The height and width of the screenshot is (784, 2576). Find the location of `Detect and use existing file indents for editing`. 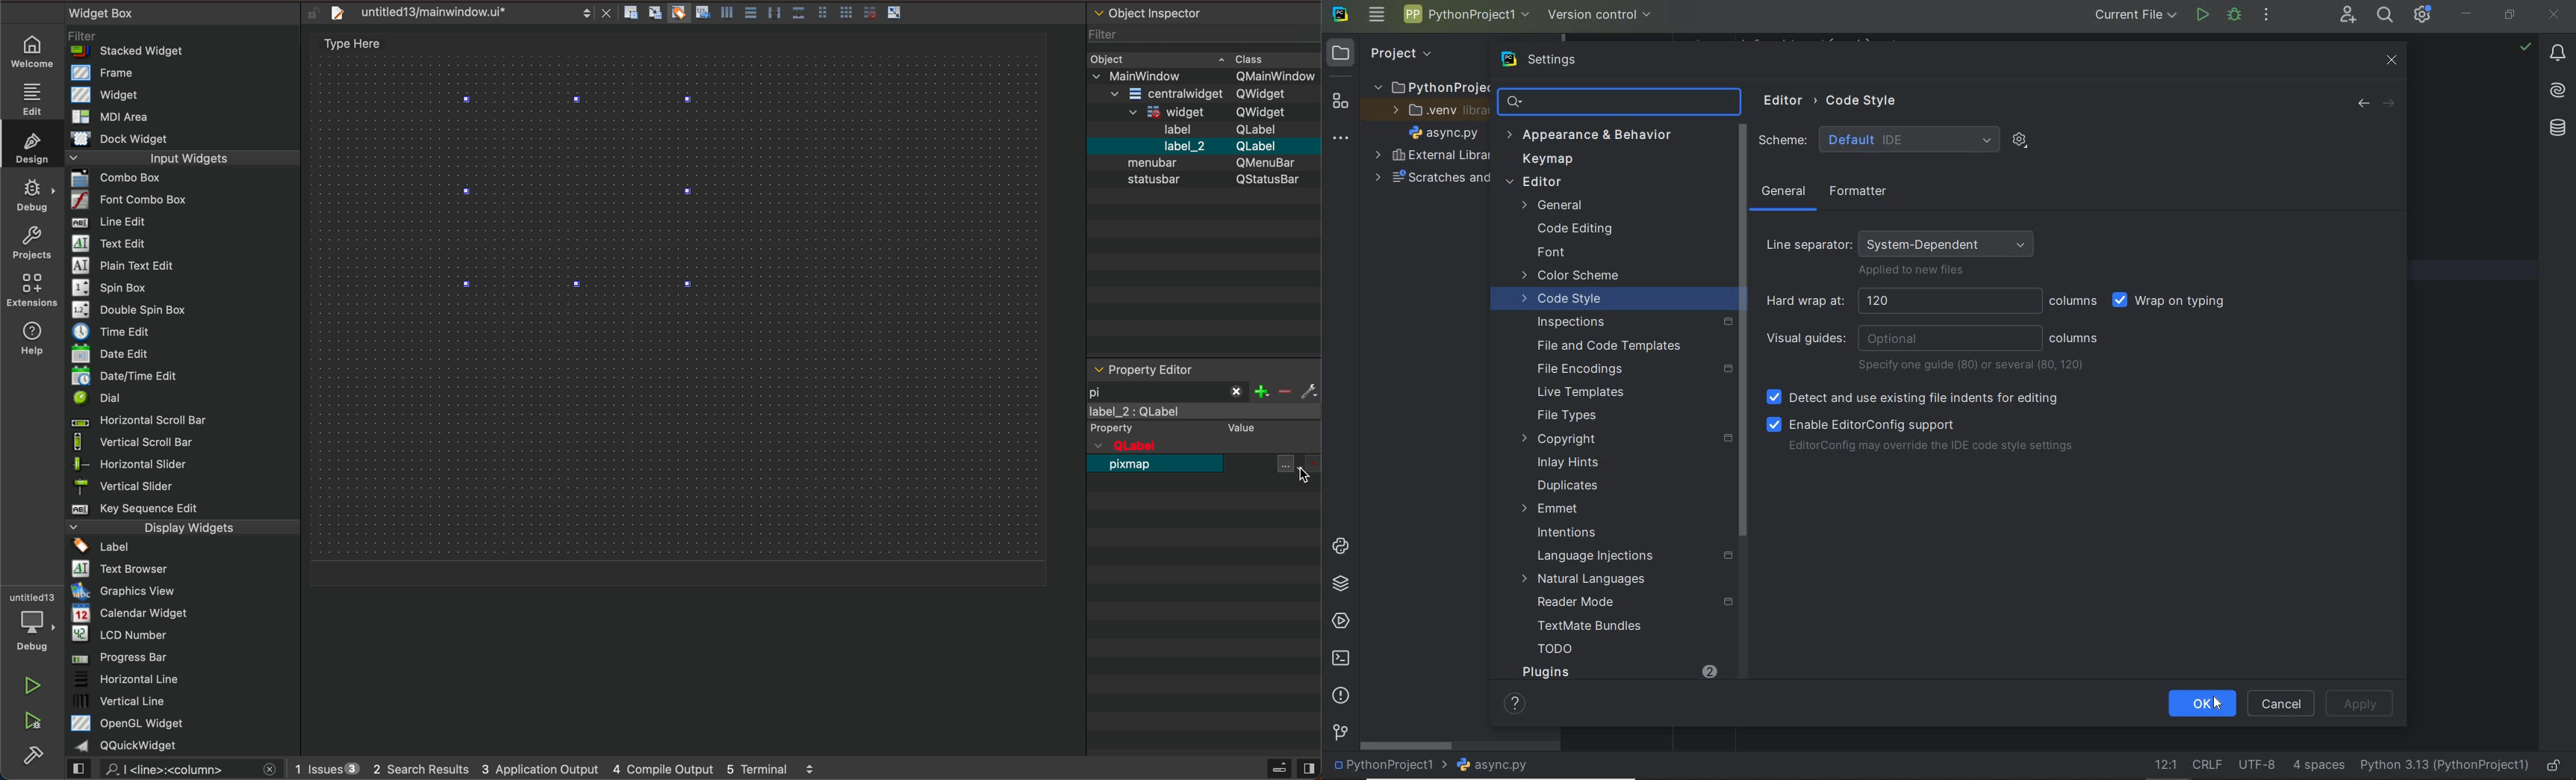

Detect and use existing file indents for editing is located at coordinates (1914, 398).